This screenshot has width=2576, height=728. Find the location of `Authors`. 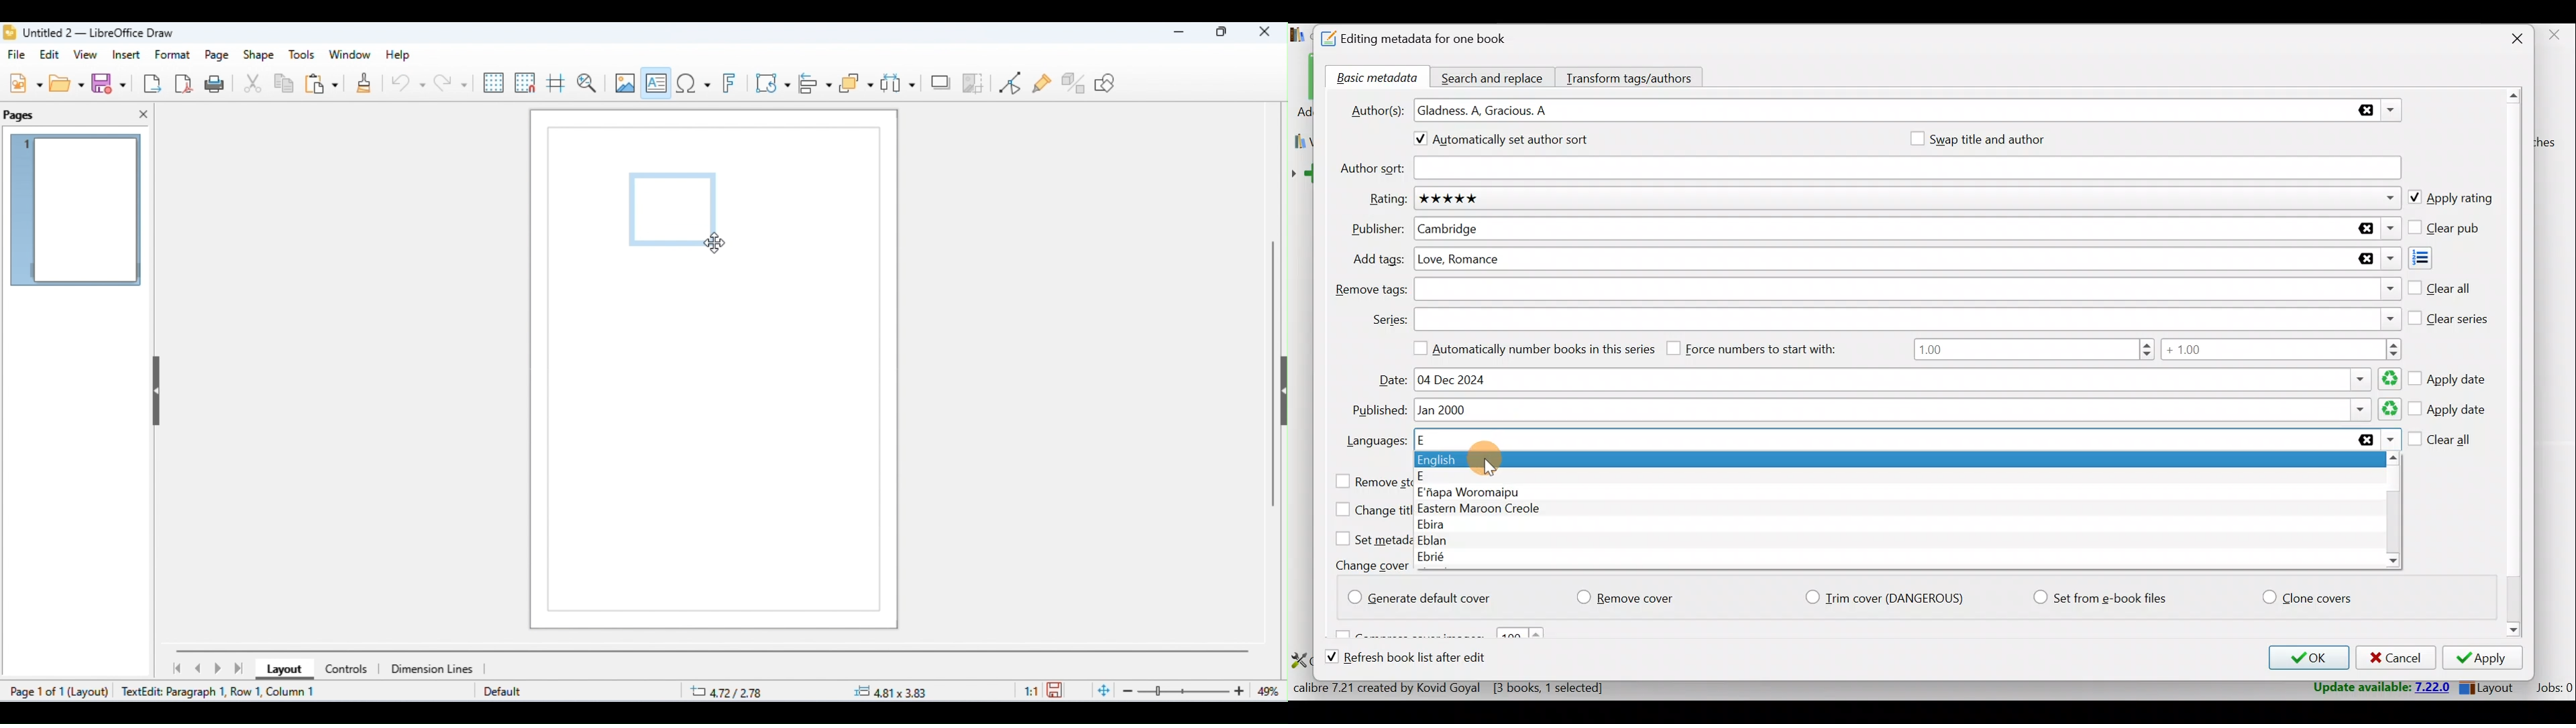

Authors is located at coordinates (1909, 111).